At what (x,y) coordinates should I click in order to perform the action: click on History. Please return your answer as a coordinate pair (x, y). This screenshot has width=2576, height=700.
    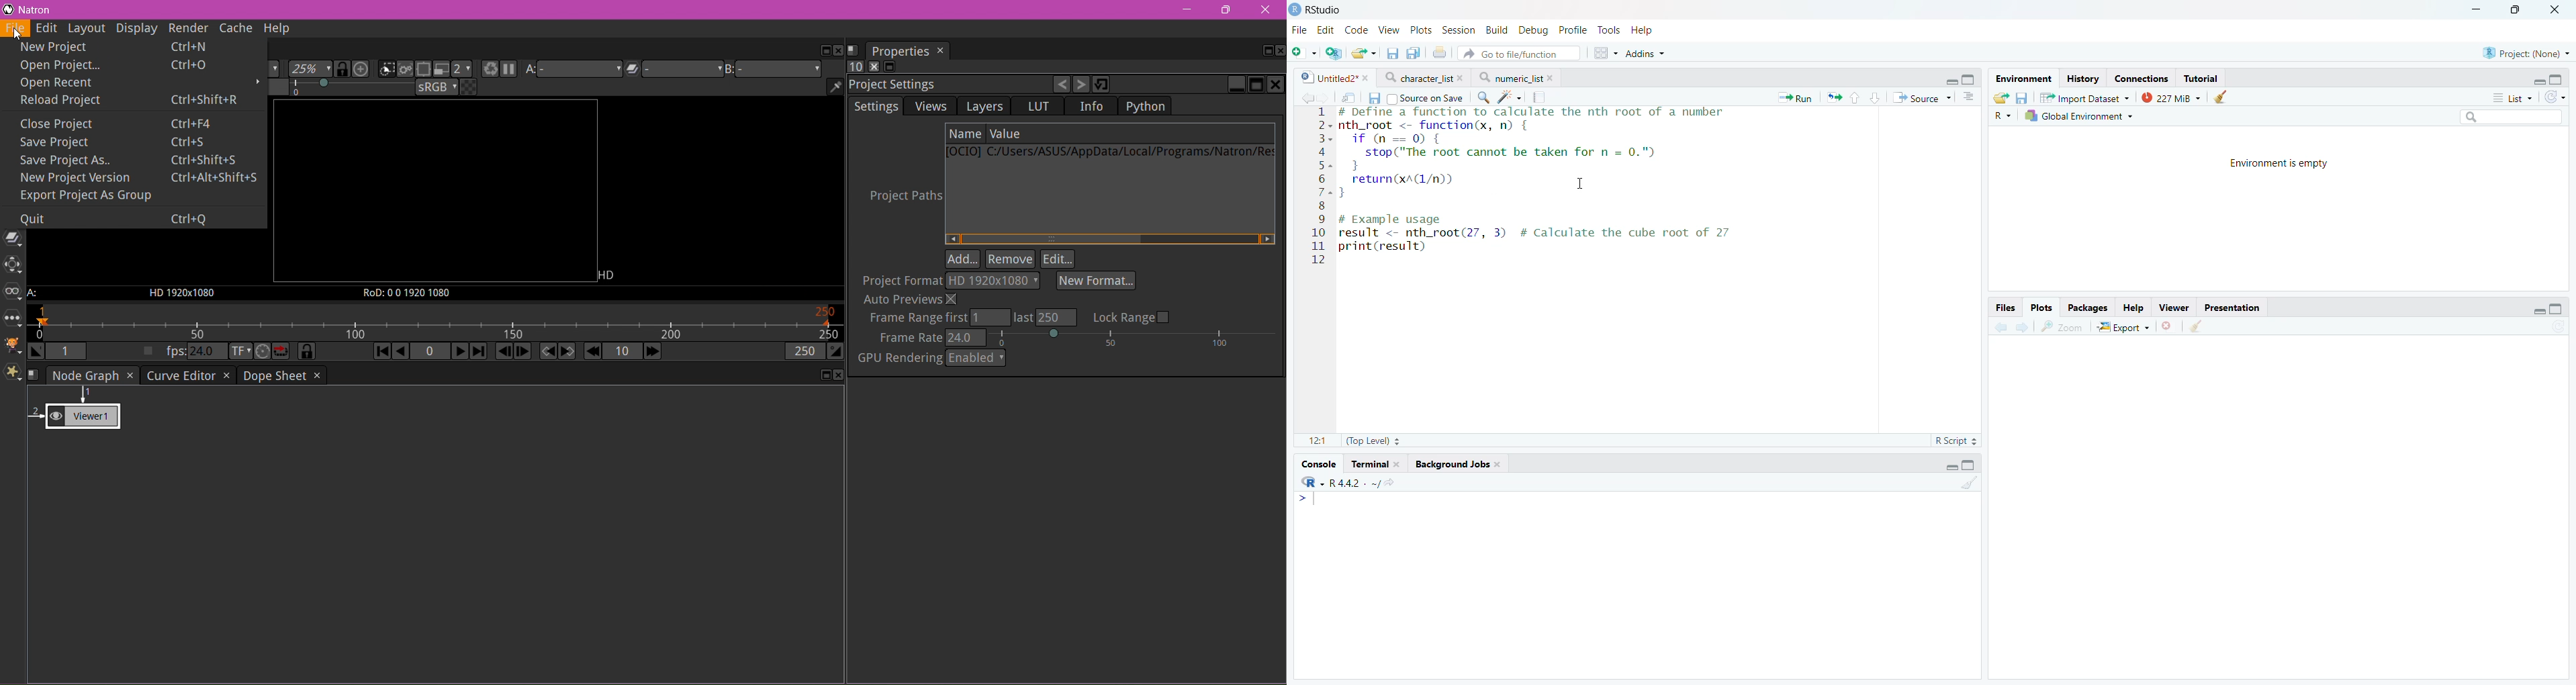
    Looking at the image, I should click on (2082, 79).